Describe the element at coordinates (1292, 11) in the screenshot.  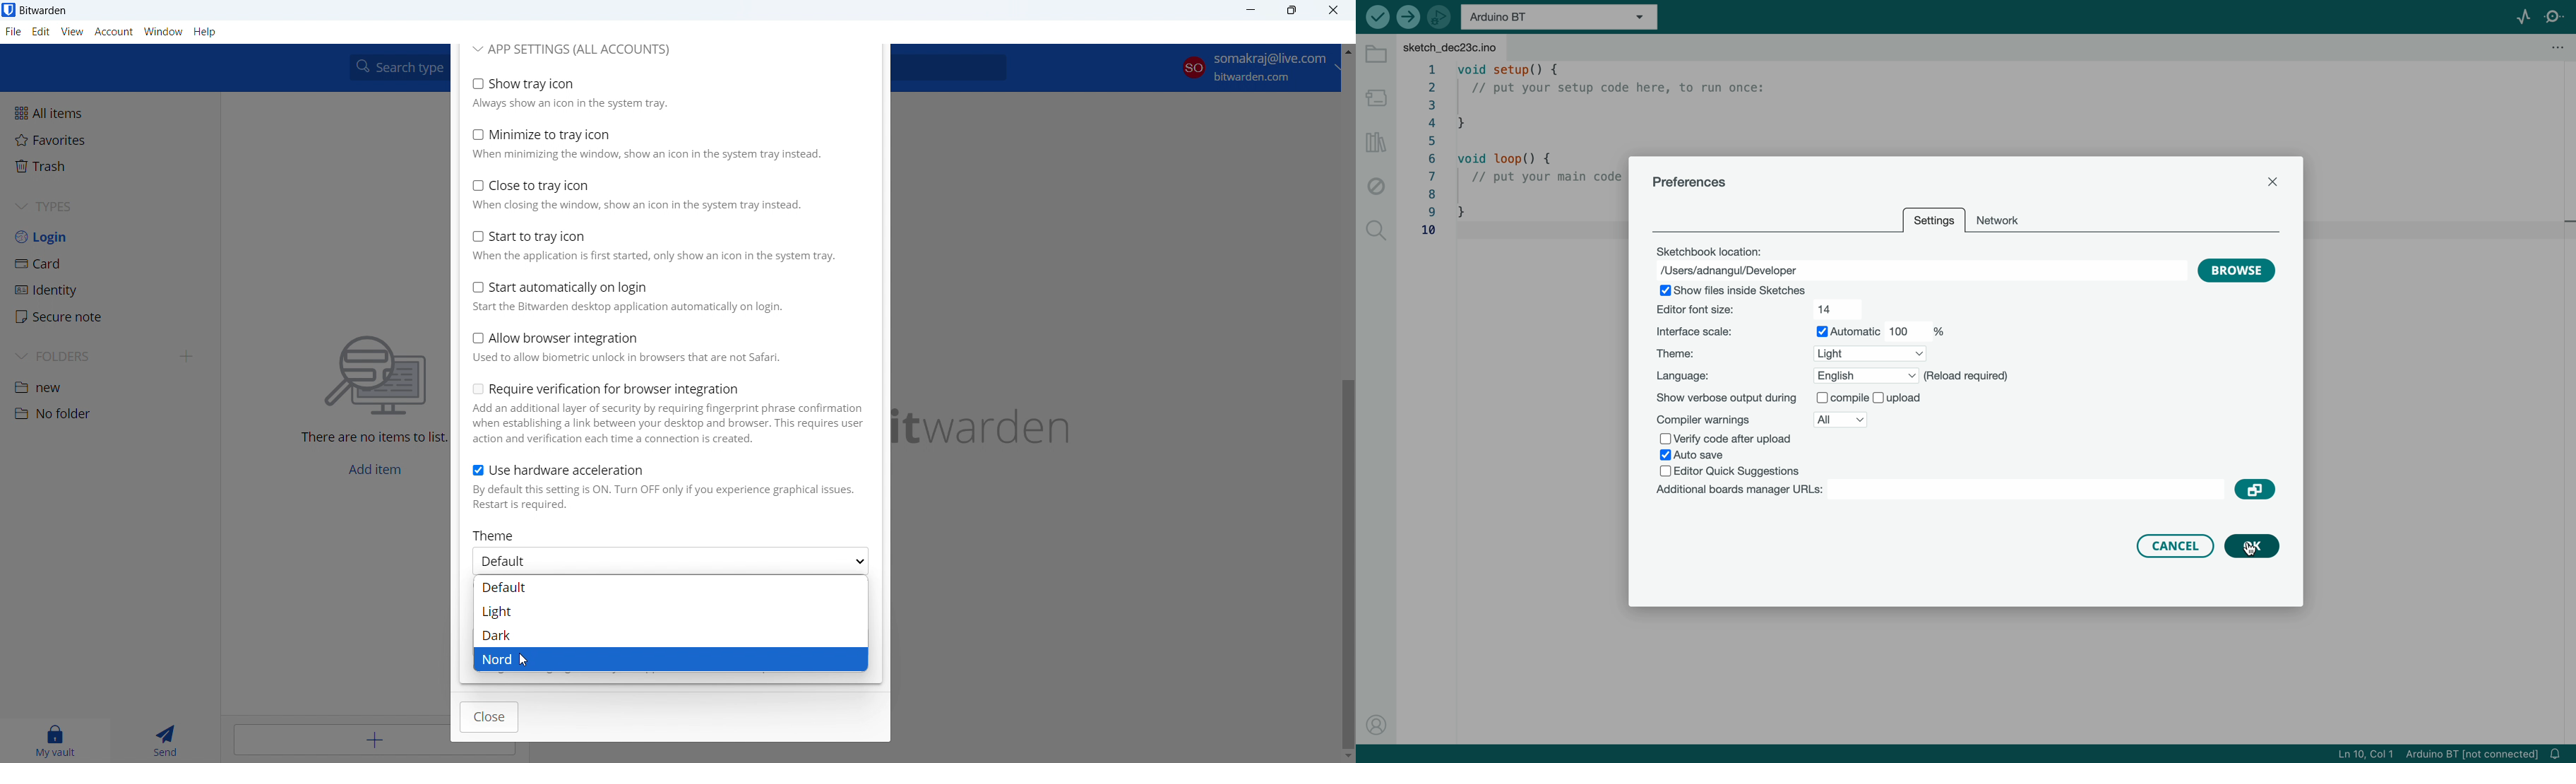
I see `maximize` at that location.